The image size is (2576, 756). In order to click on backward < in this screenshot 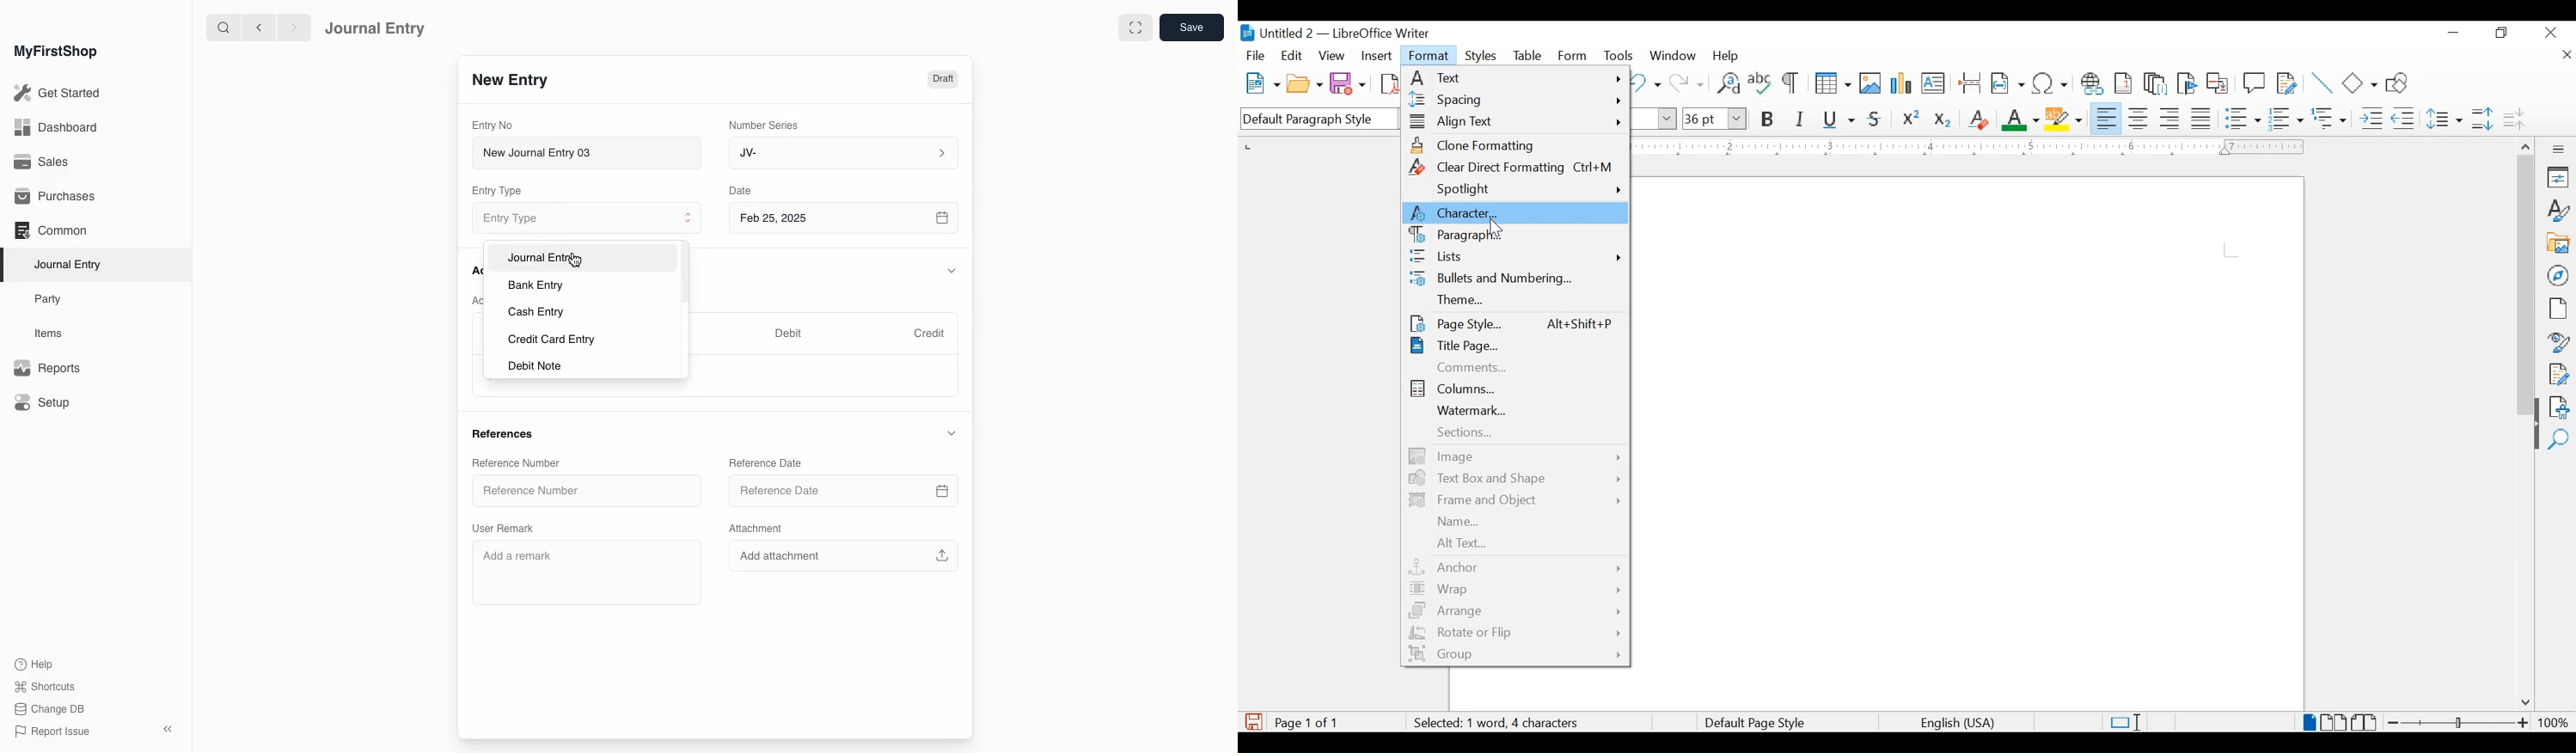, I will do `click(254, 28)`.